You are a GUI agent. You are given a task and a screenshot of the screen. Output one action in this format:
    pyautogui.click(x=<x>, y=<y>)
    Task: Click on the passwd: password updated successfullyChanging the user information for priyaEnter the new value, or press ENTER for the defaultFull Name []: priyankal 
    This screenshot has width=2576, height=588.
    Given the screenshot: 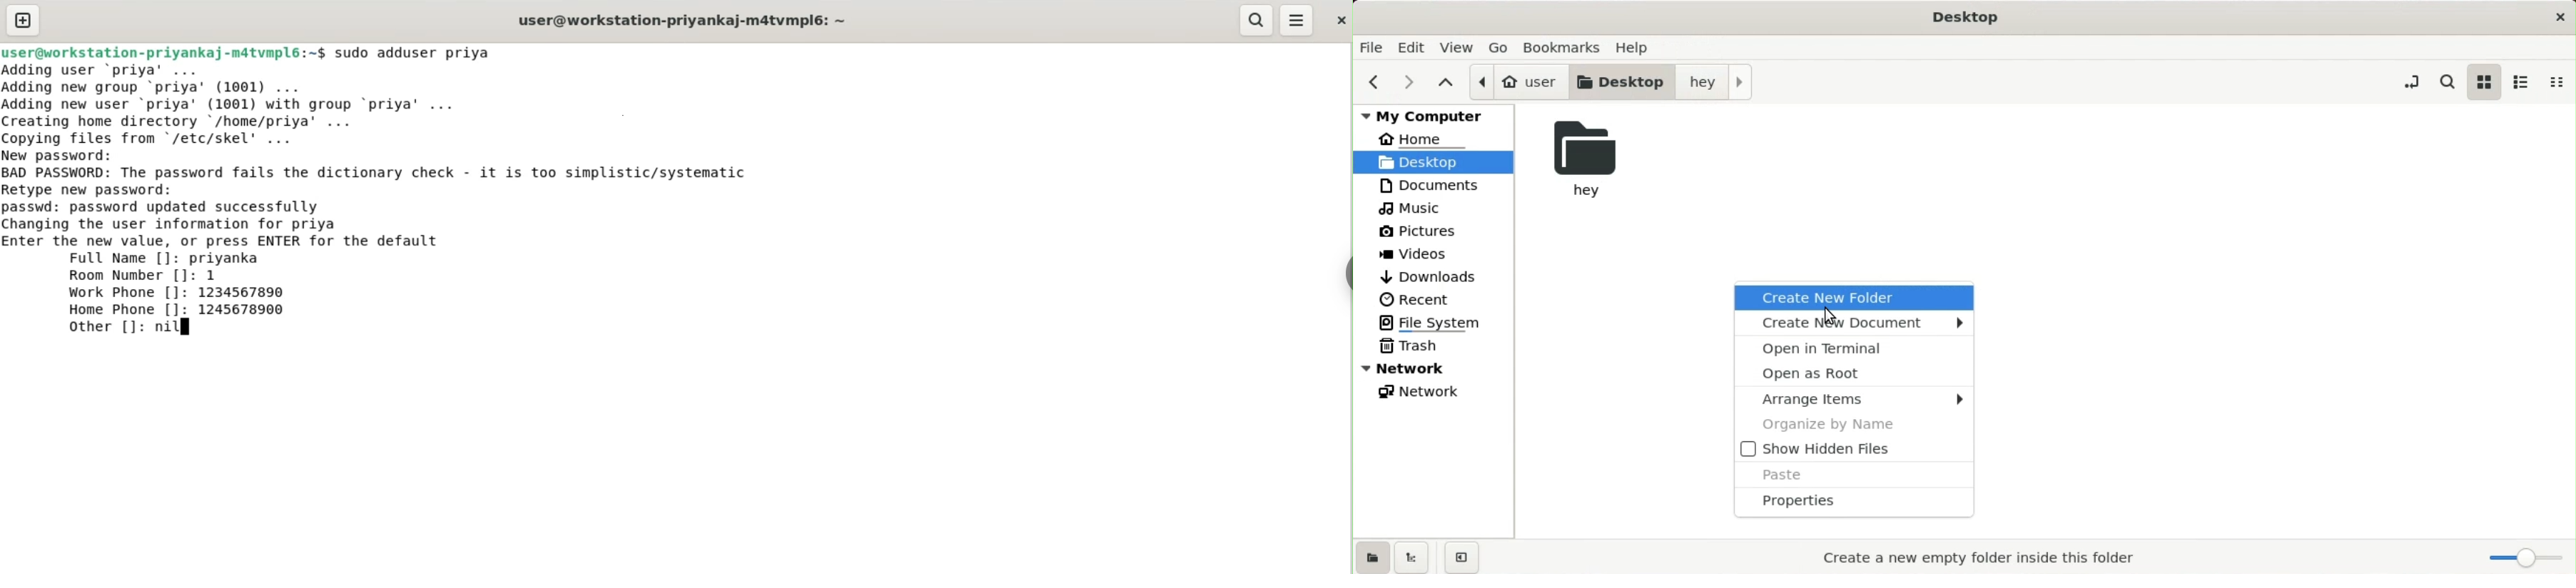 What is the action you would take?
    pyautogui.click(x=223, y=233)
    